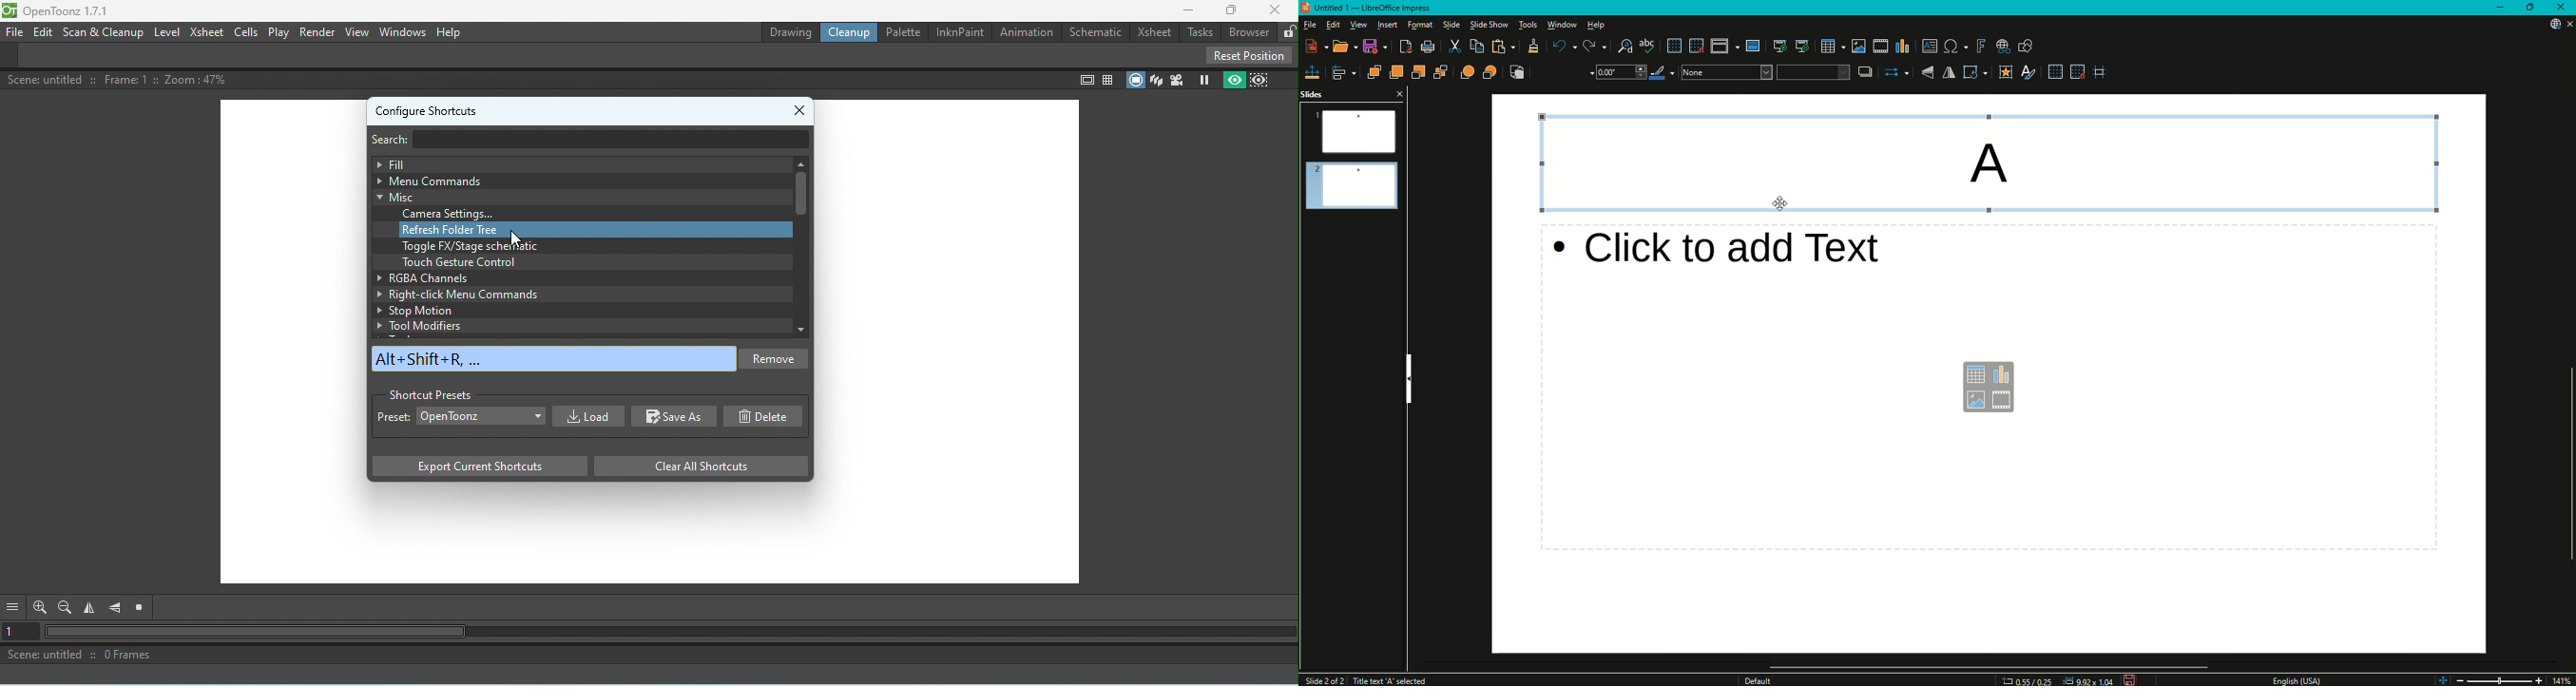 The width and height of the screenshot is (2576, 700). Describe the element at coordinates (649, 657) in the screenshot. I see `Scene: untitled :: 0 Frames` at that location.